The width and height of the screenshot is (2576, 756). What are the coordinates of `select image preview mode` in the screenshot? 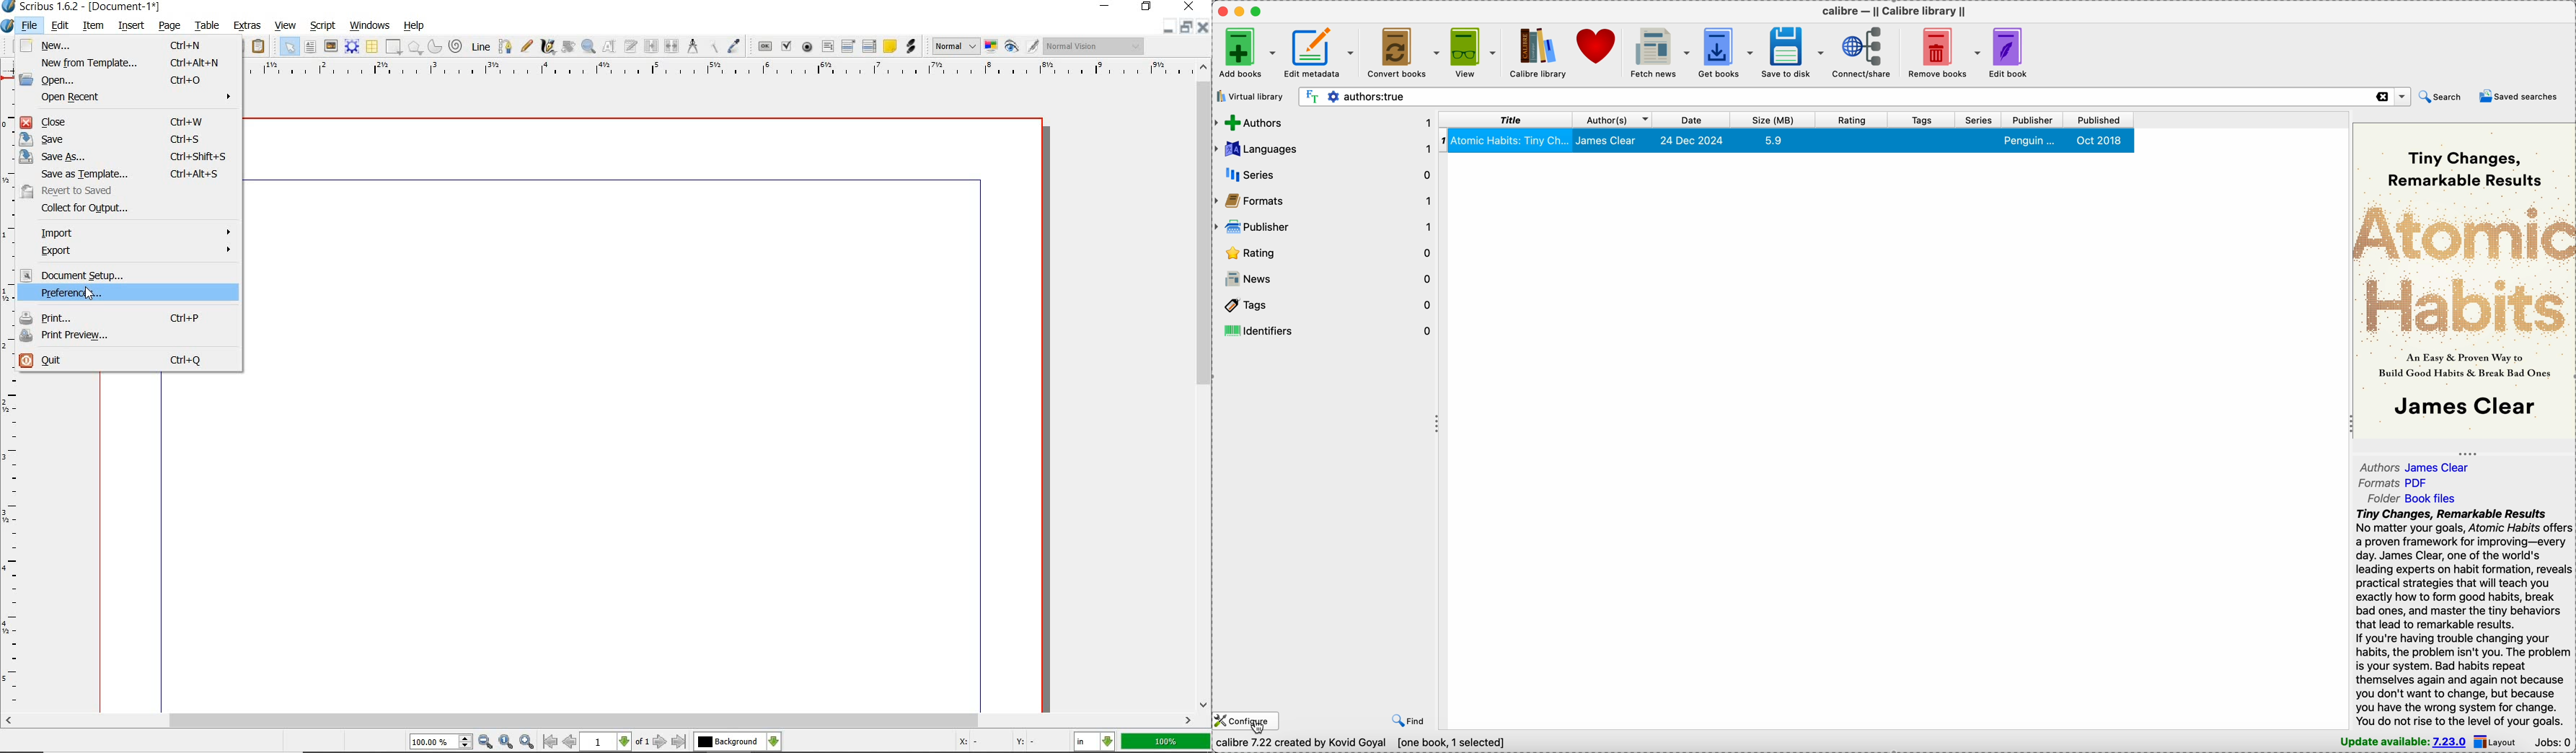 It's located at (956, 45).